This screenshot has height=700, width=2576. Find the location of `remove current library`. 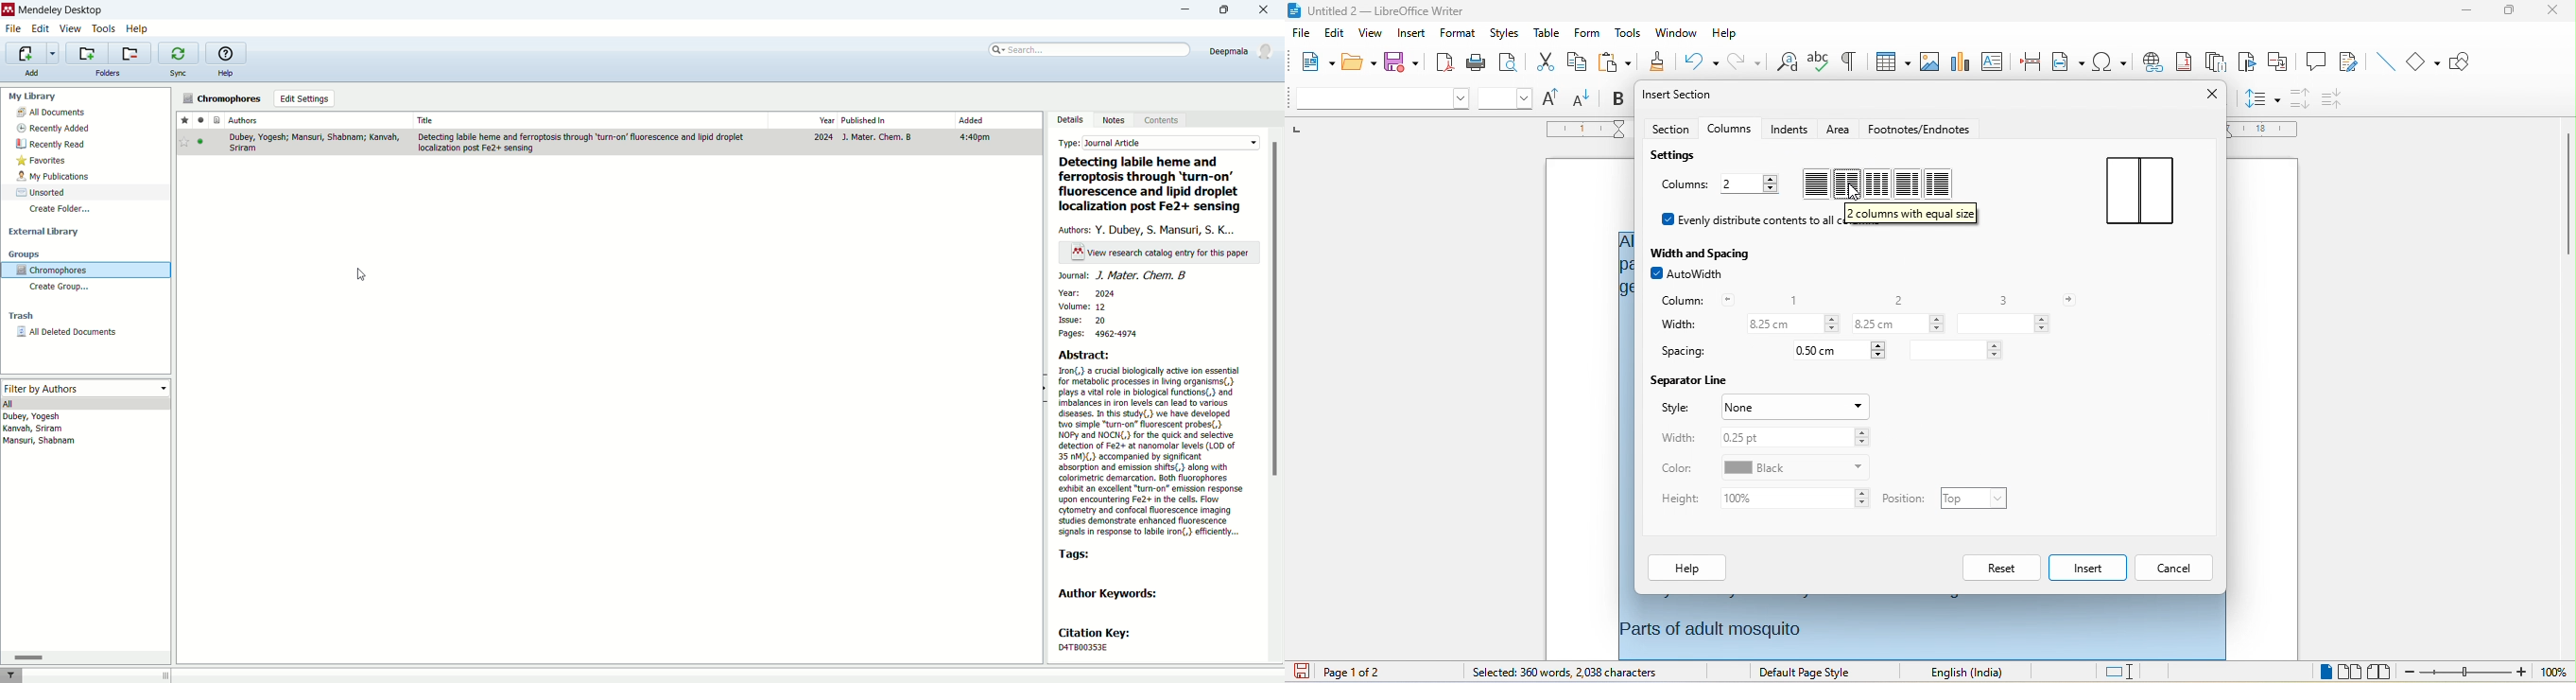

remove current library is located at coordinates (130, 53).